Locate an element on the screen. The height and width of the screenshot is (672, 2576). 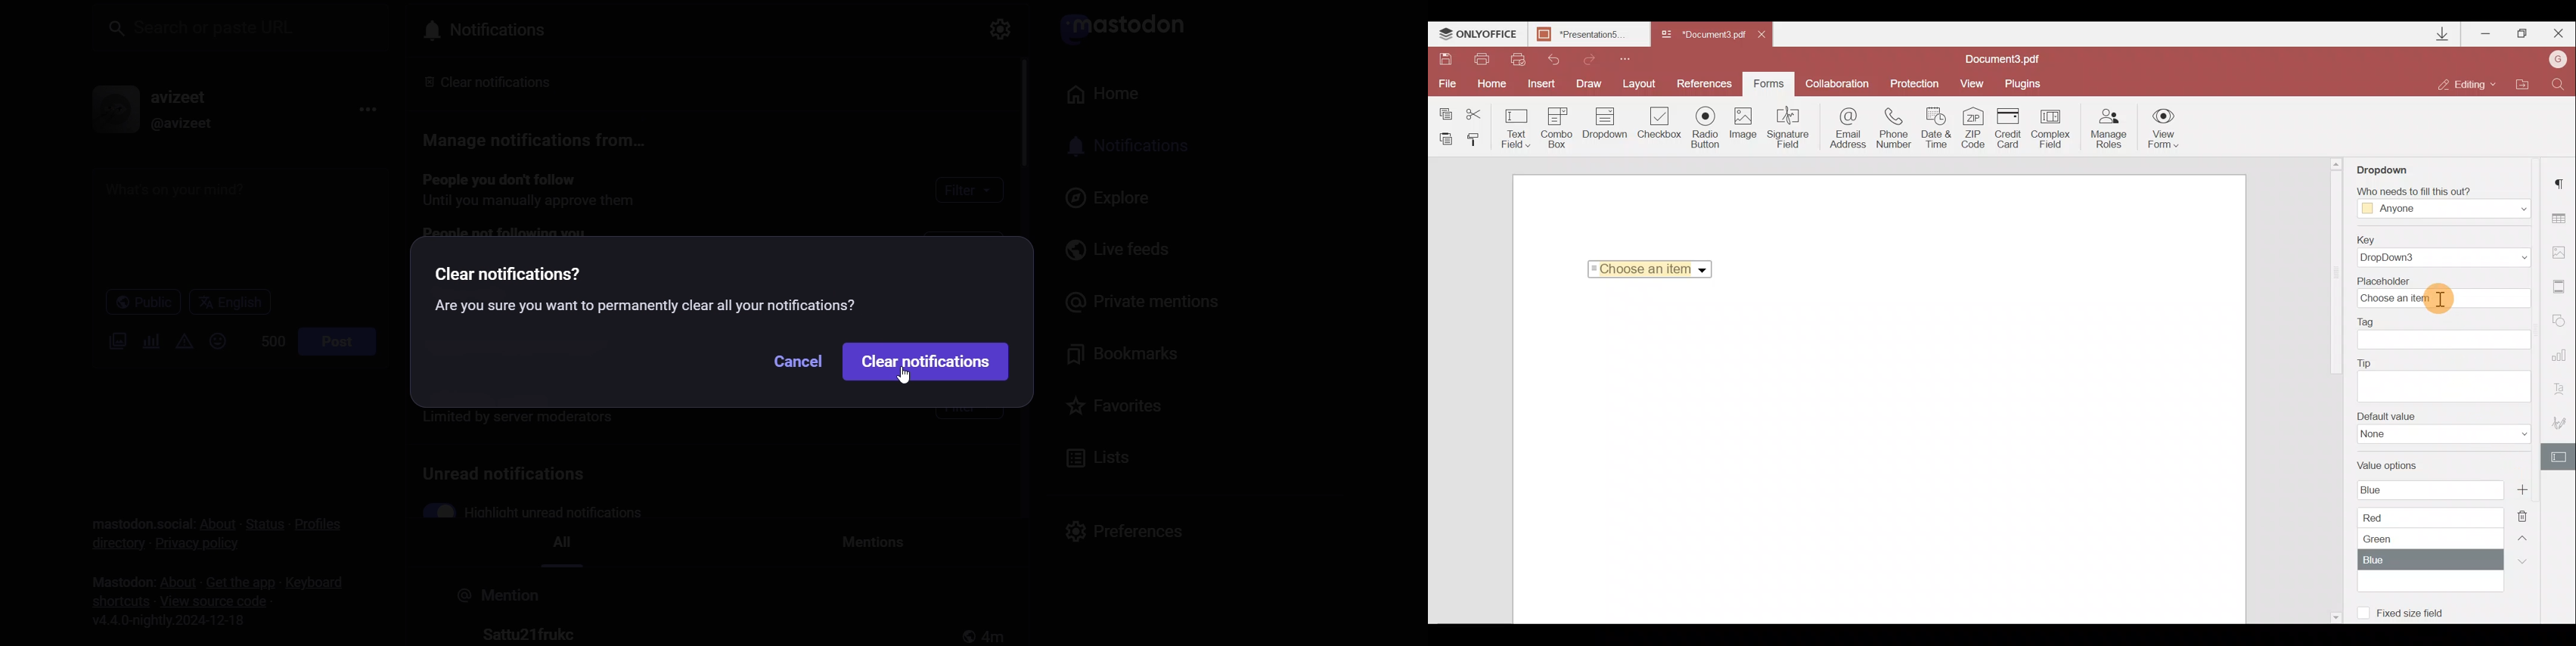
Scroll down is located at coordinates (2335, 615).